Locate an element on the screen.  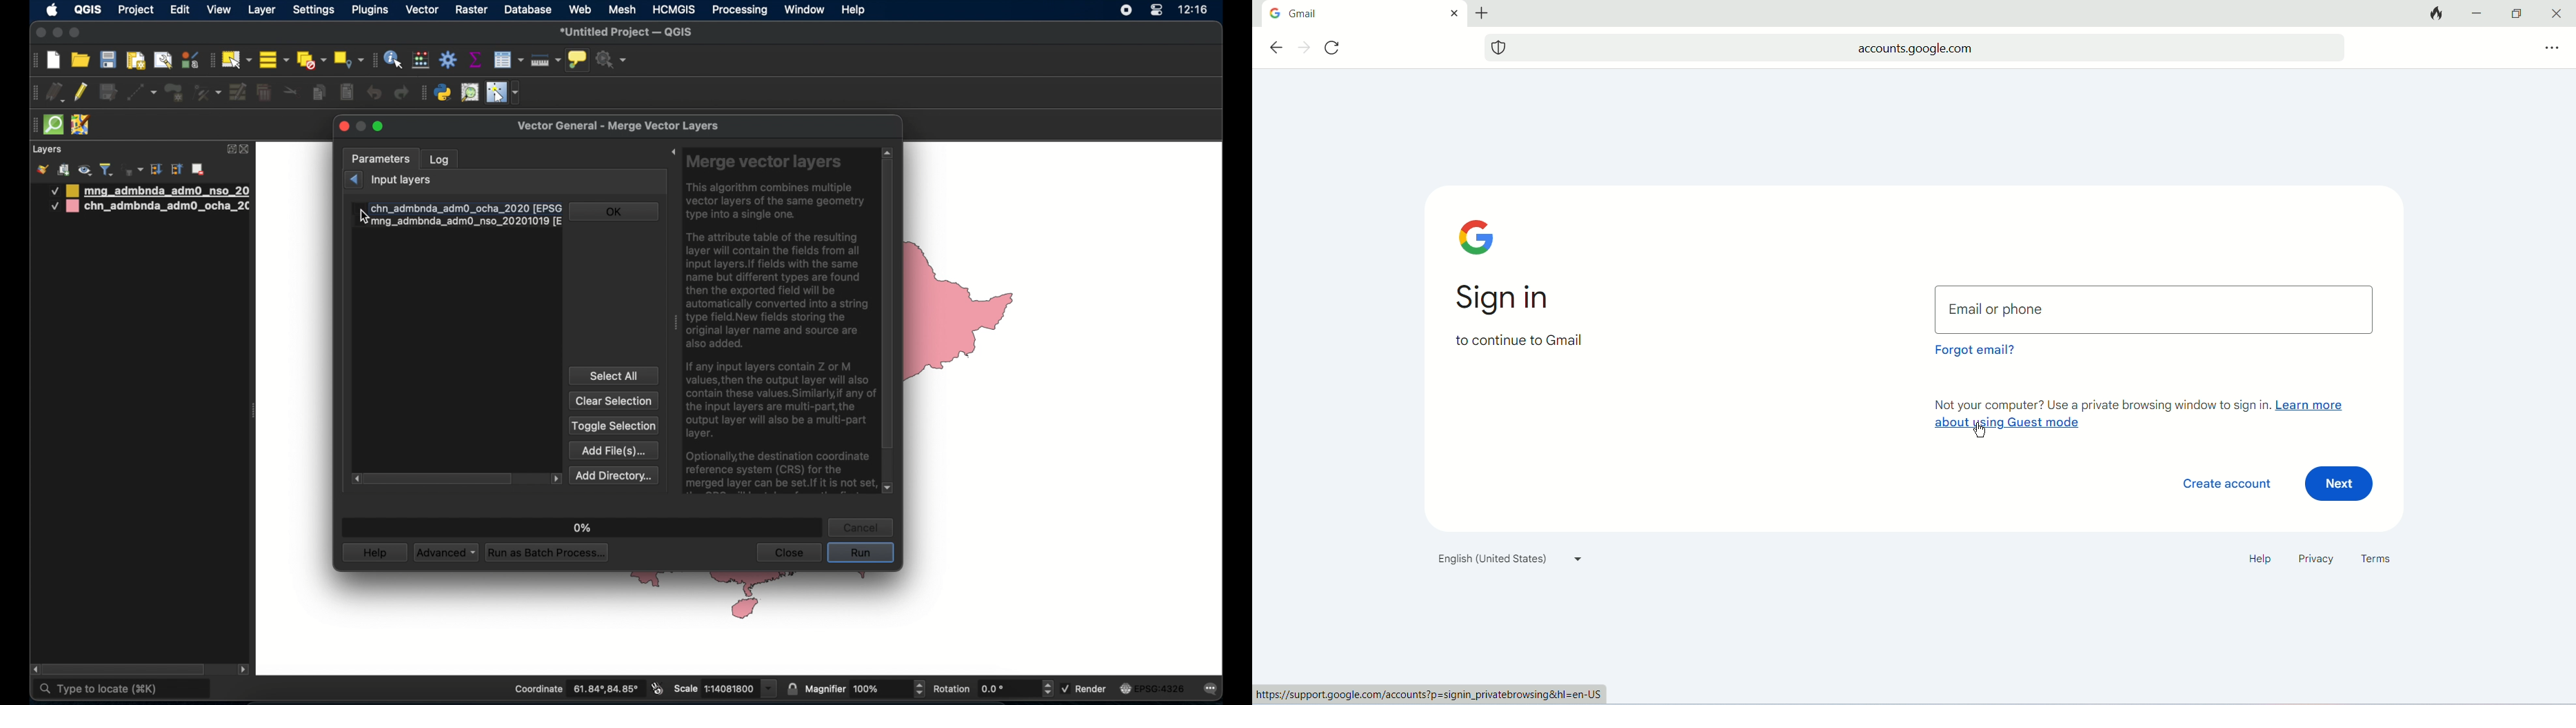
project toolbar is located at coordinates (33, 61).